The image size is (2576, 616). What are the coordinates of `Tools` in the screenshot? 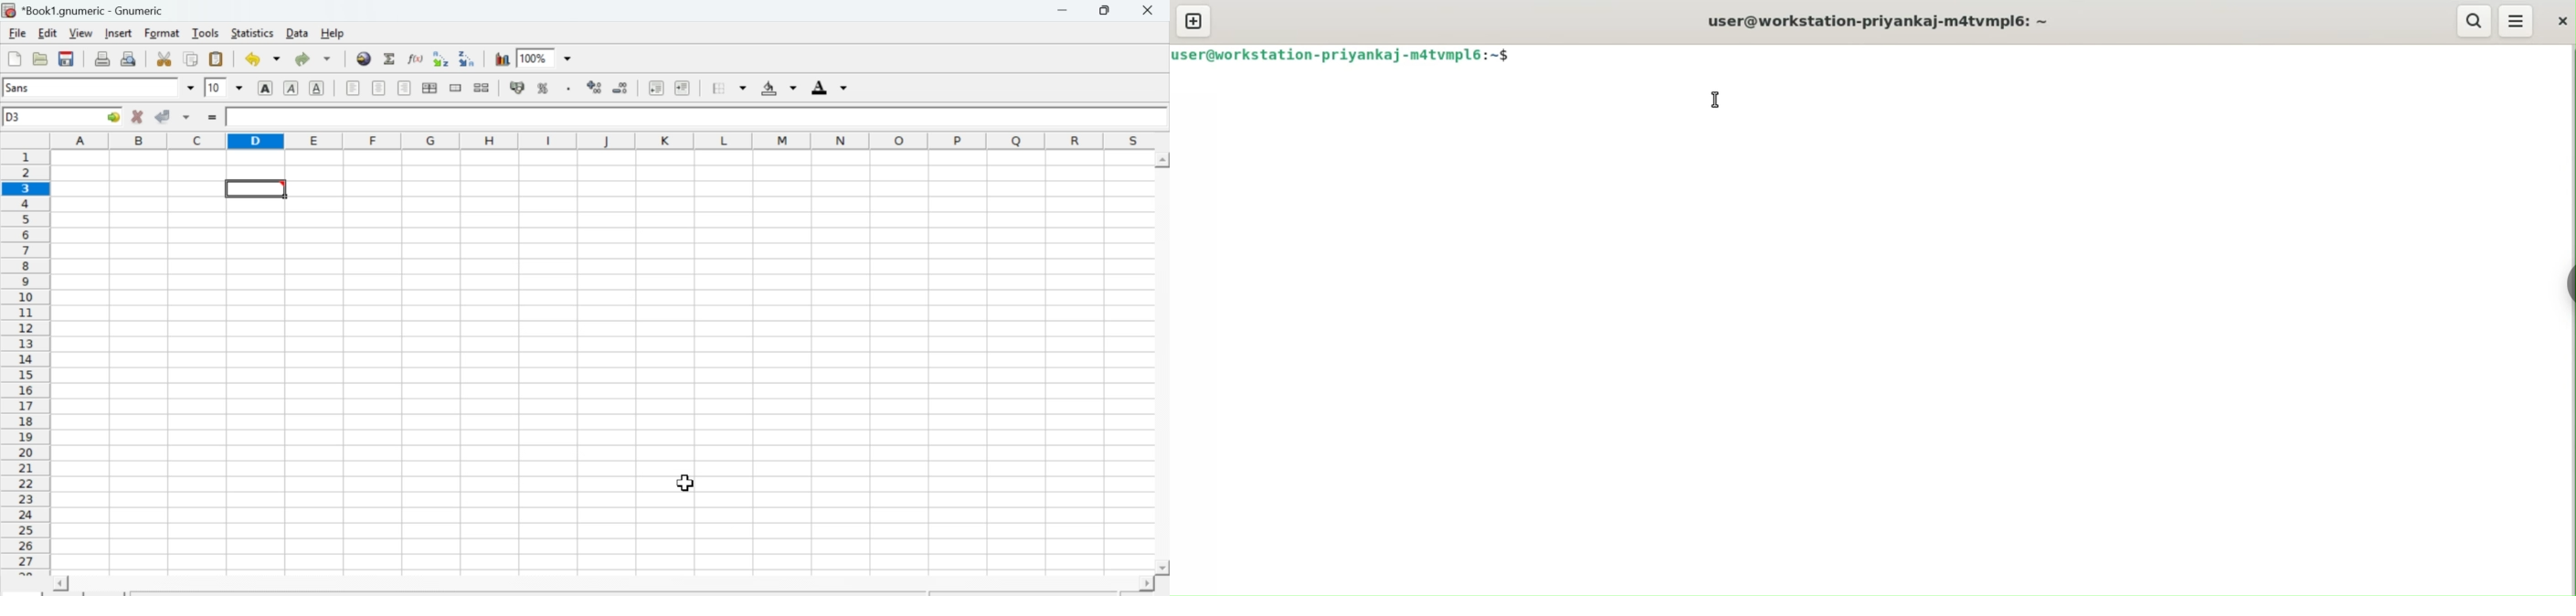 It's located at (207, 34).